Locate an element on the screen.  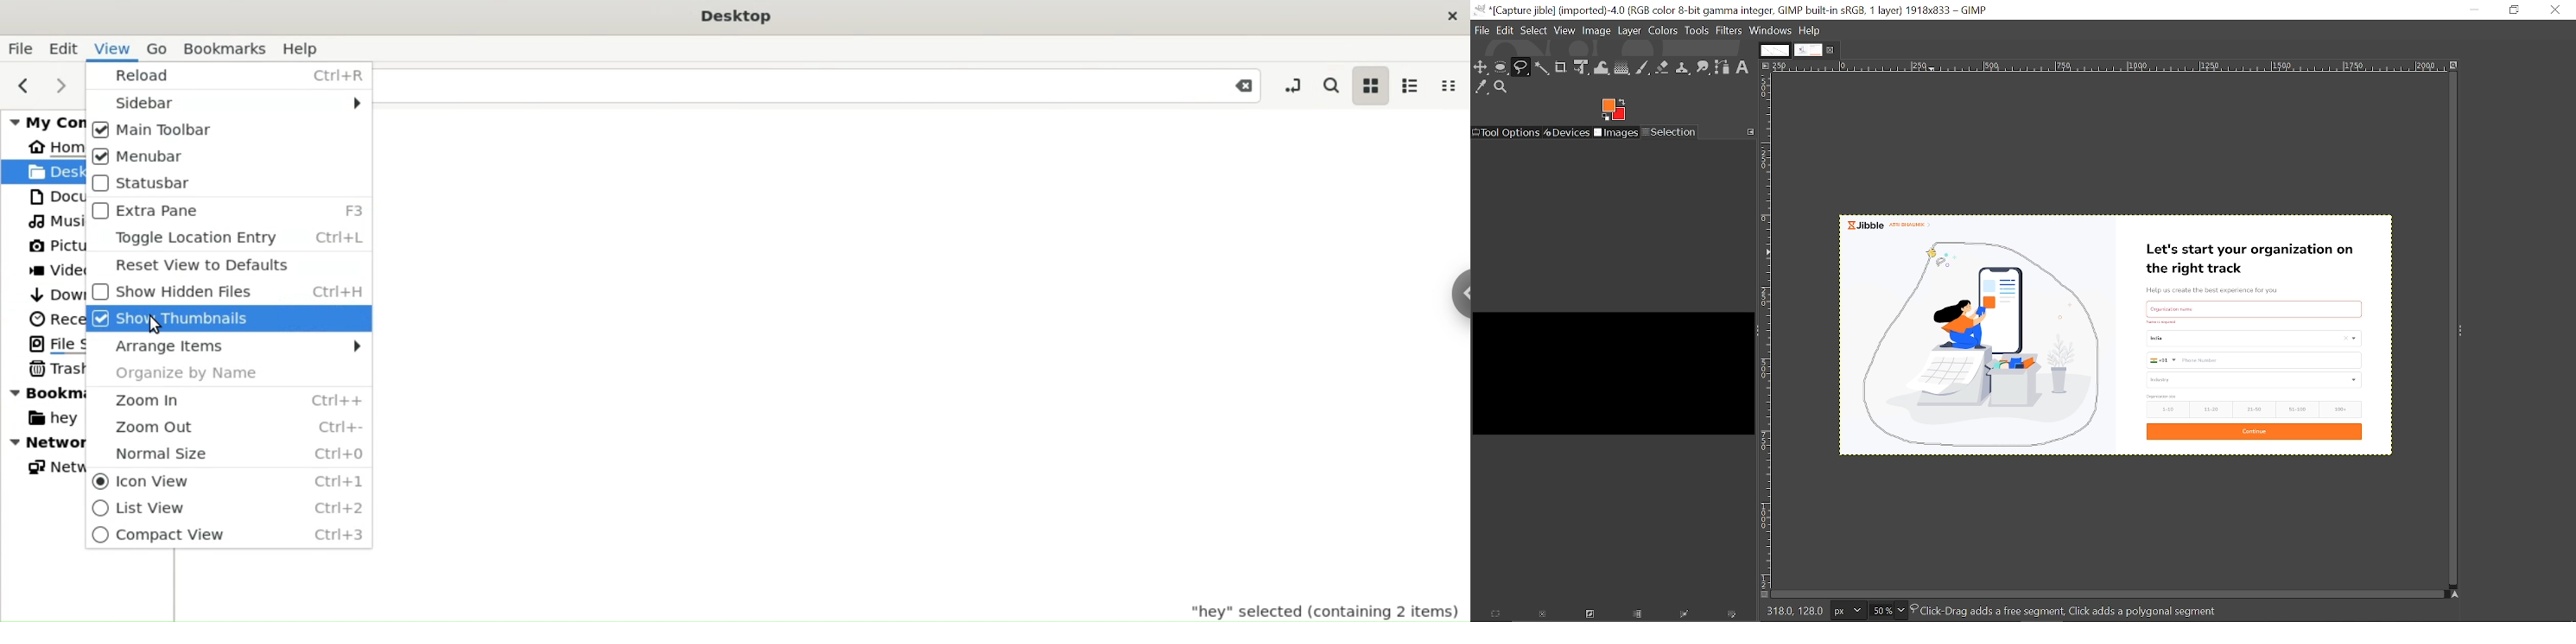
Text tool is located at coordinates (1744, 67).